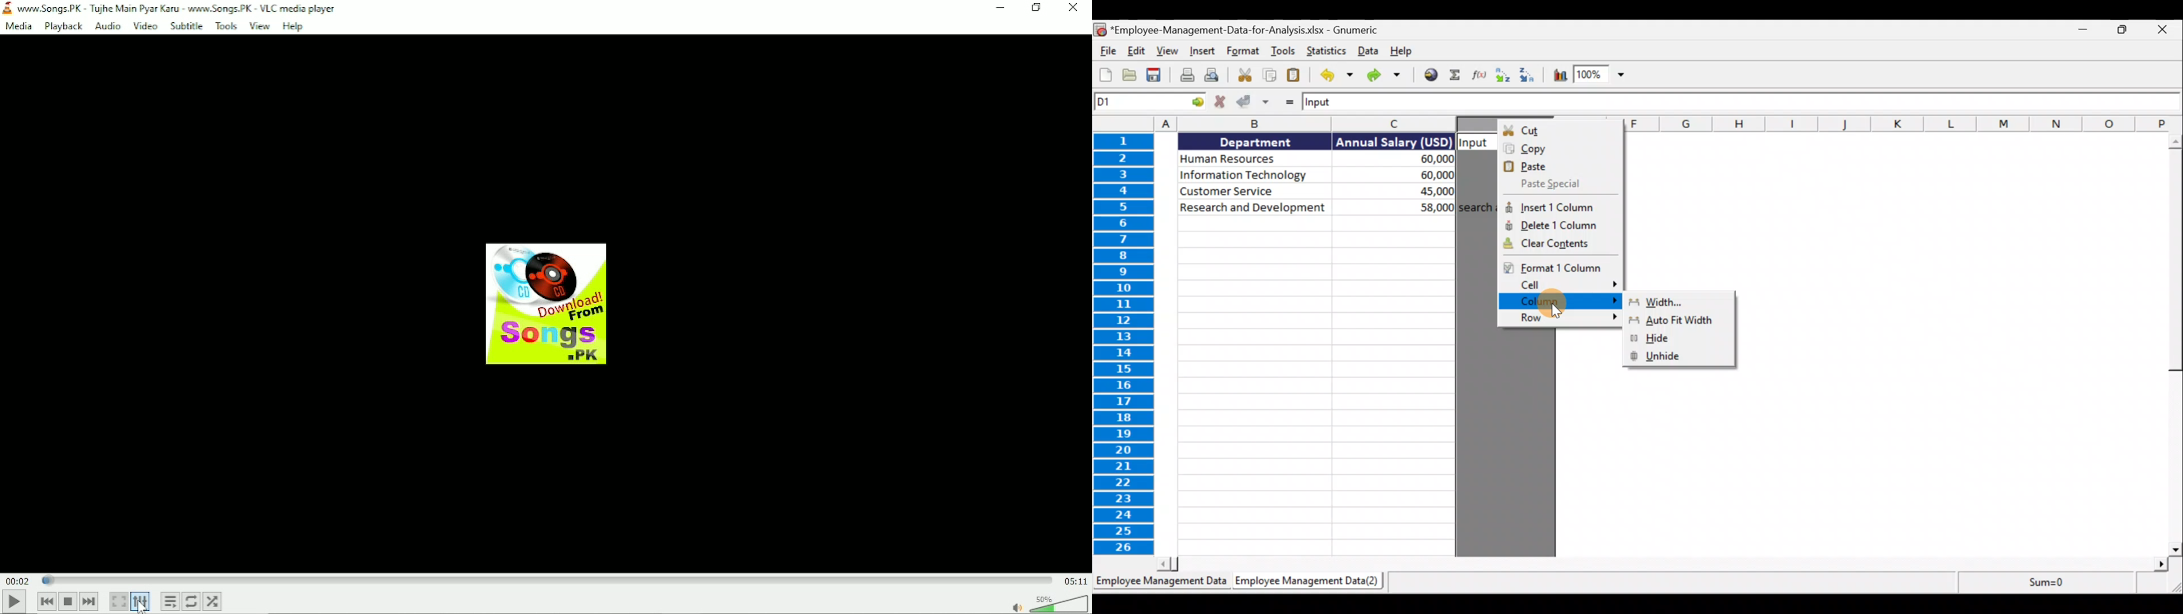  I want to click on Column, so click(1560, 302).